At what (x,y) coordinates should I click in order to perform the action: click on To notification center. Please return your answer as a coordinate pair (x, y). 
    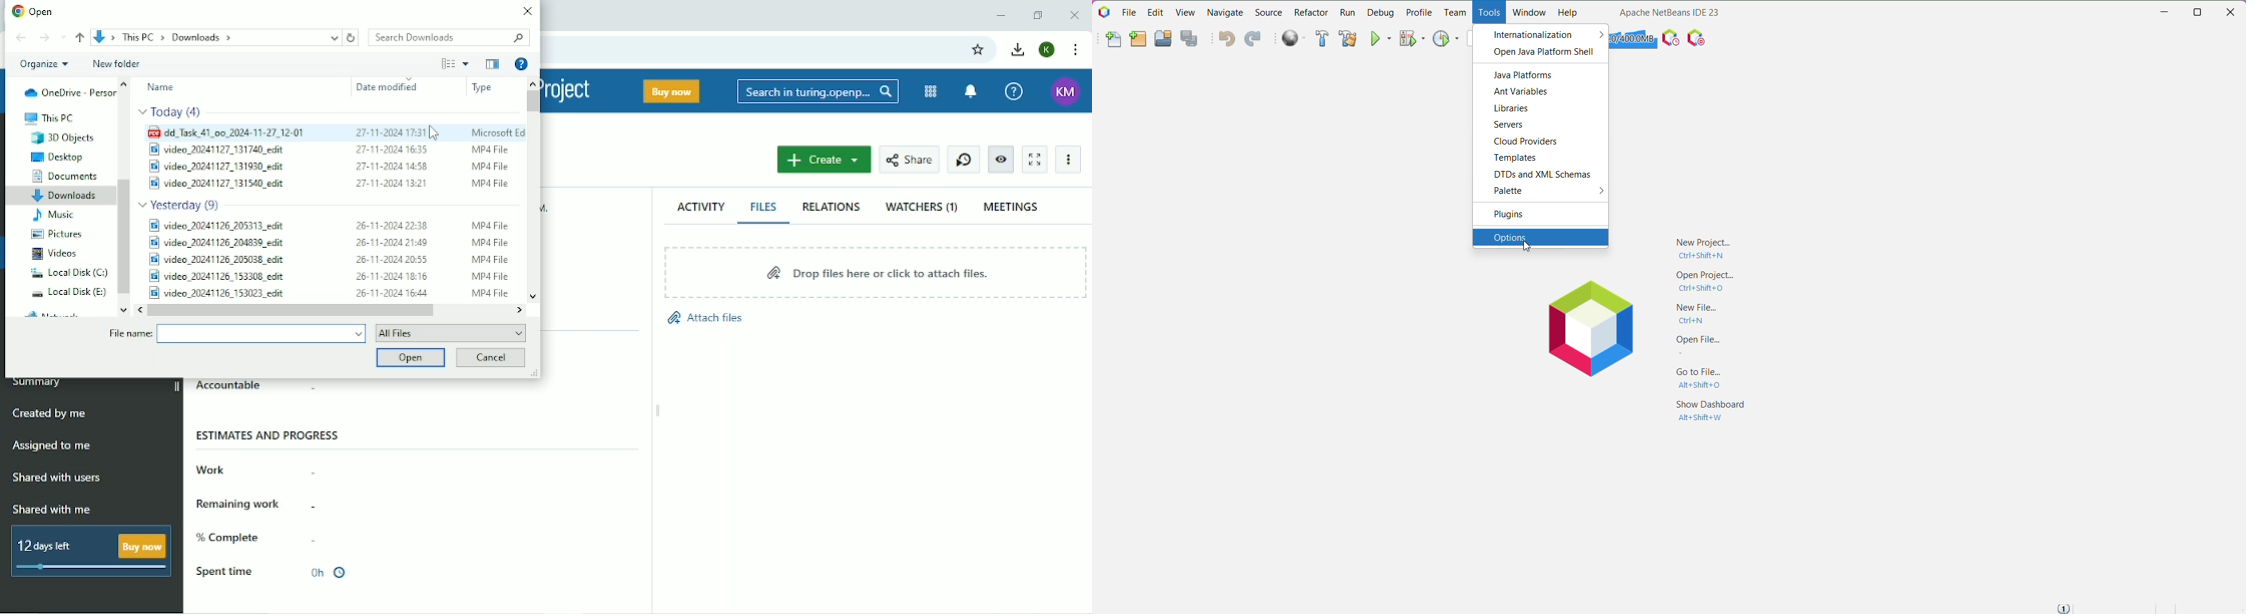
    Looking at the image, I should click on (973, 91).